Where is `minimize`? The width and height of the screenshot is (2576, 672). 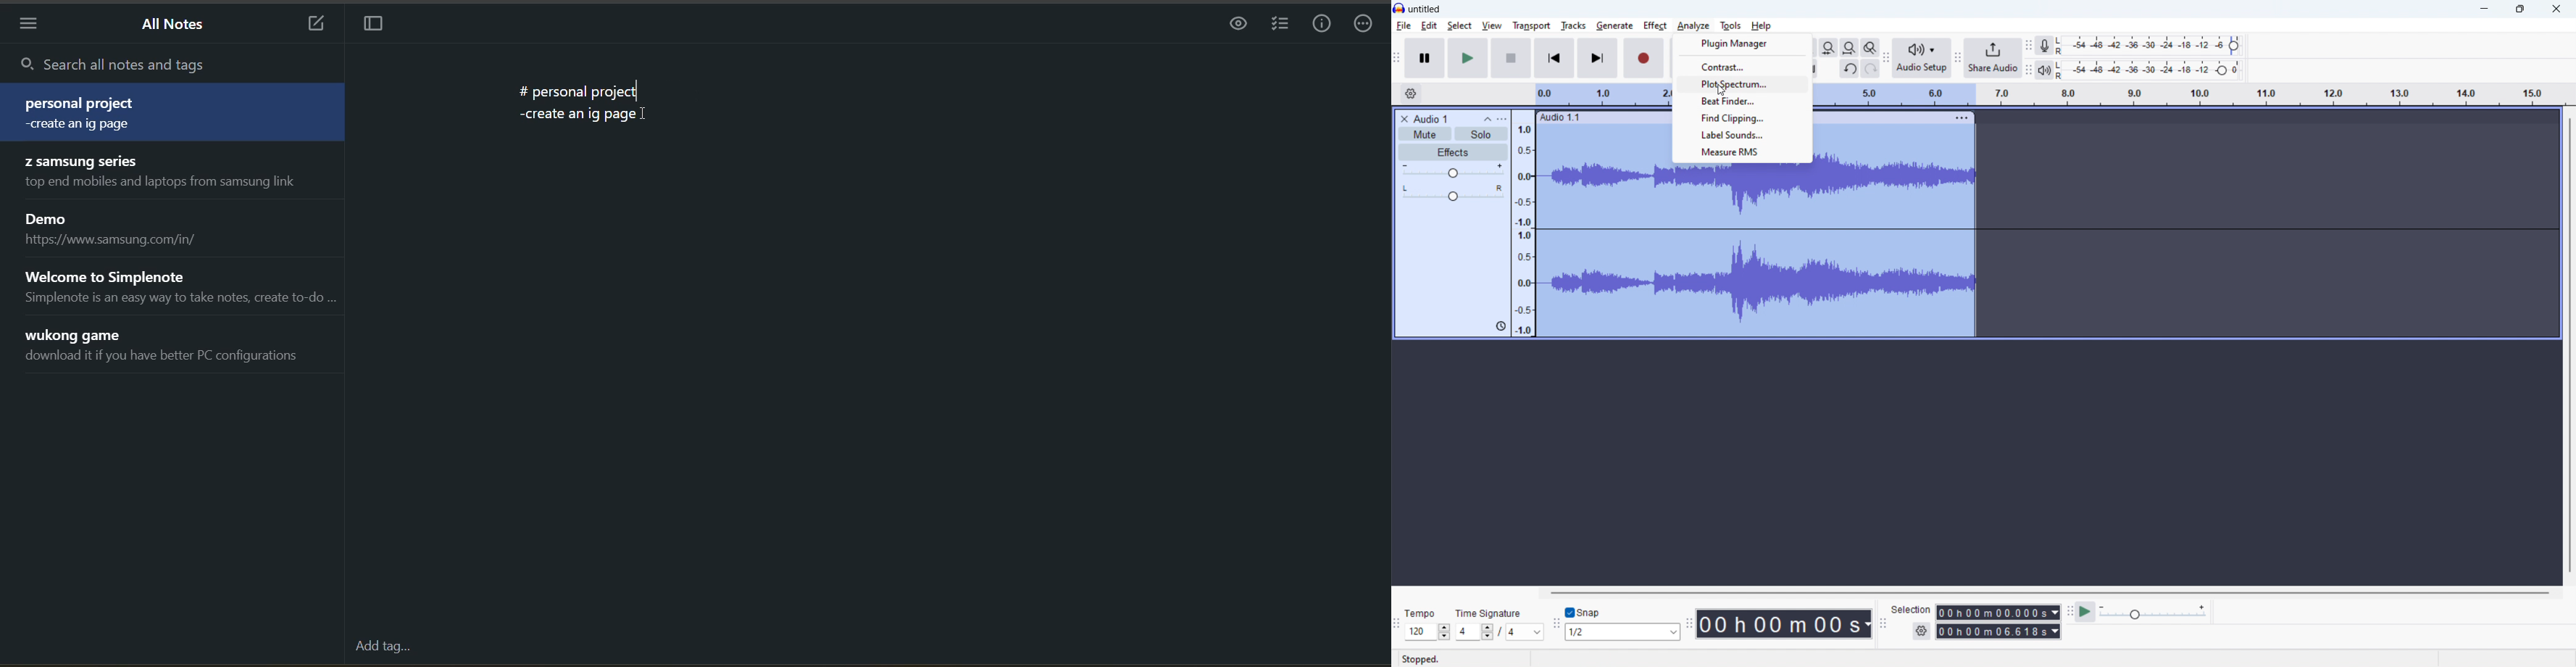 minimize is located at coordinates (2484, 9).